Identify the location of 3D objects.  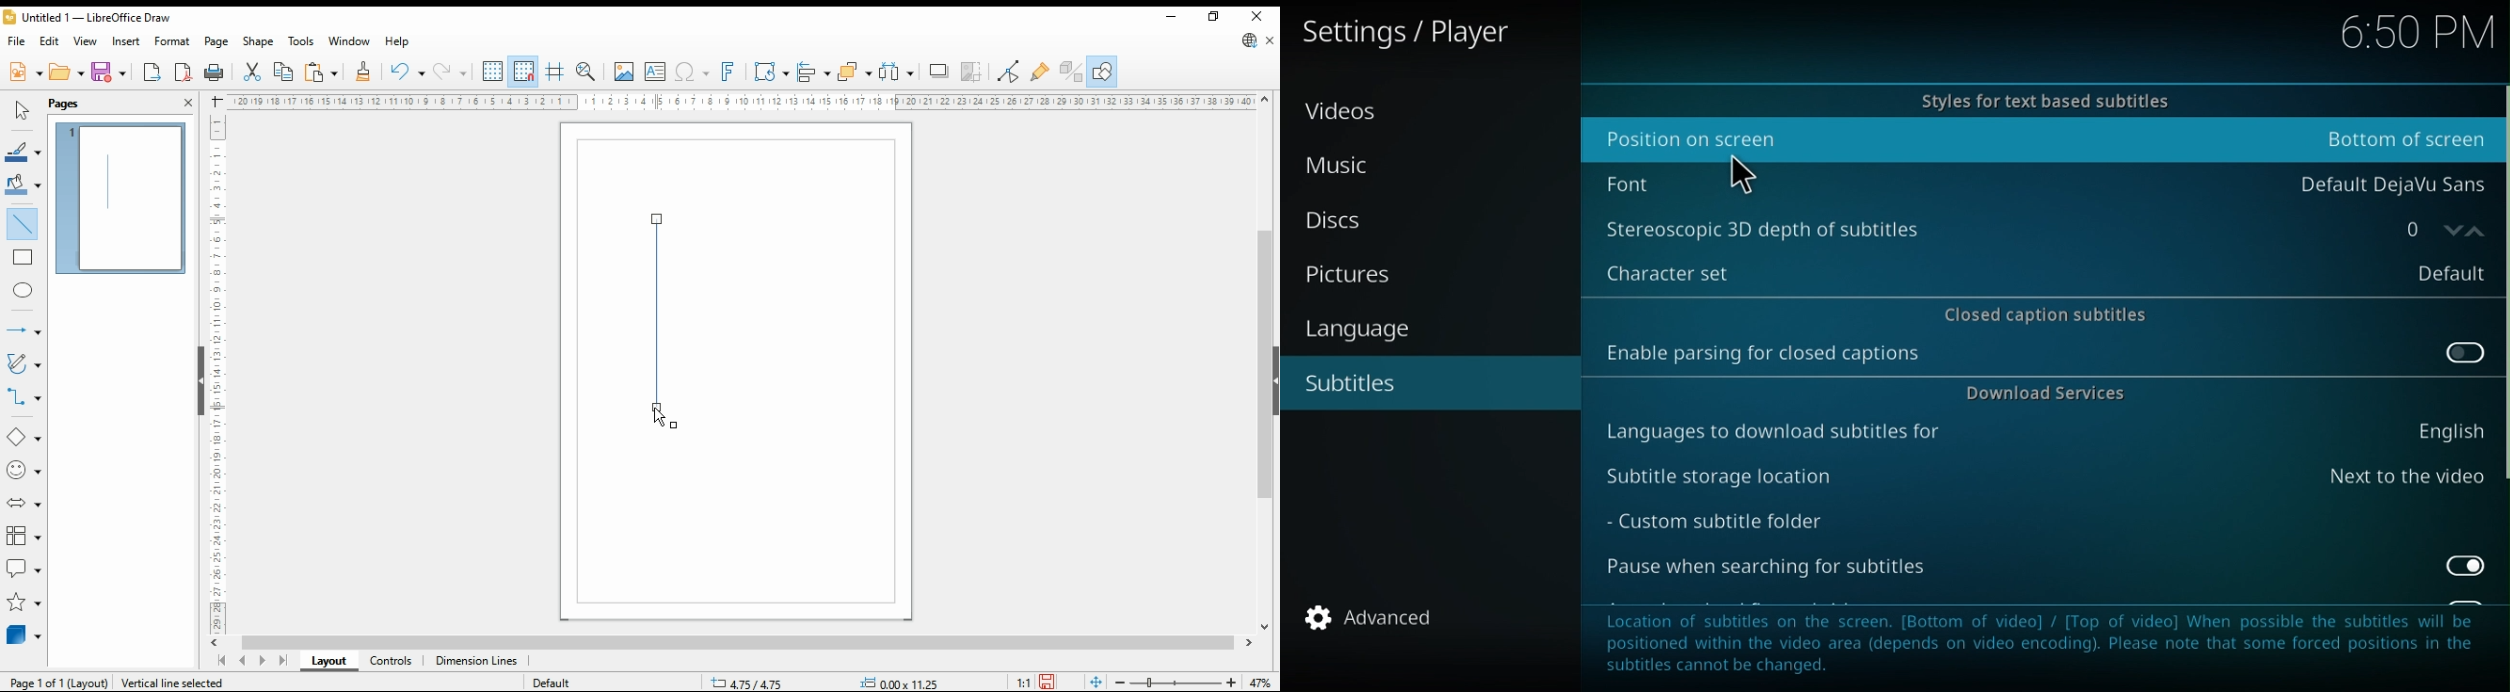
(25, 635).